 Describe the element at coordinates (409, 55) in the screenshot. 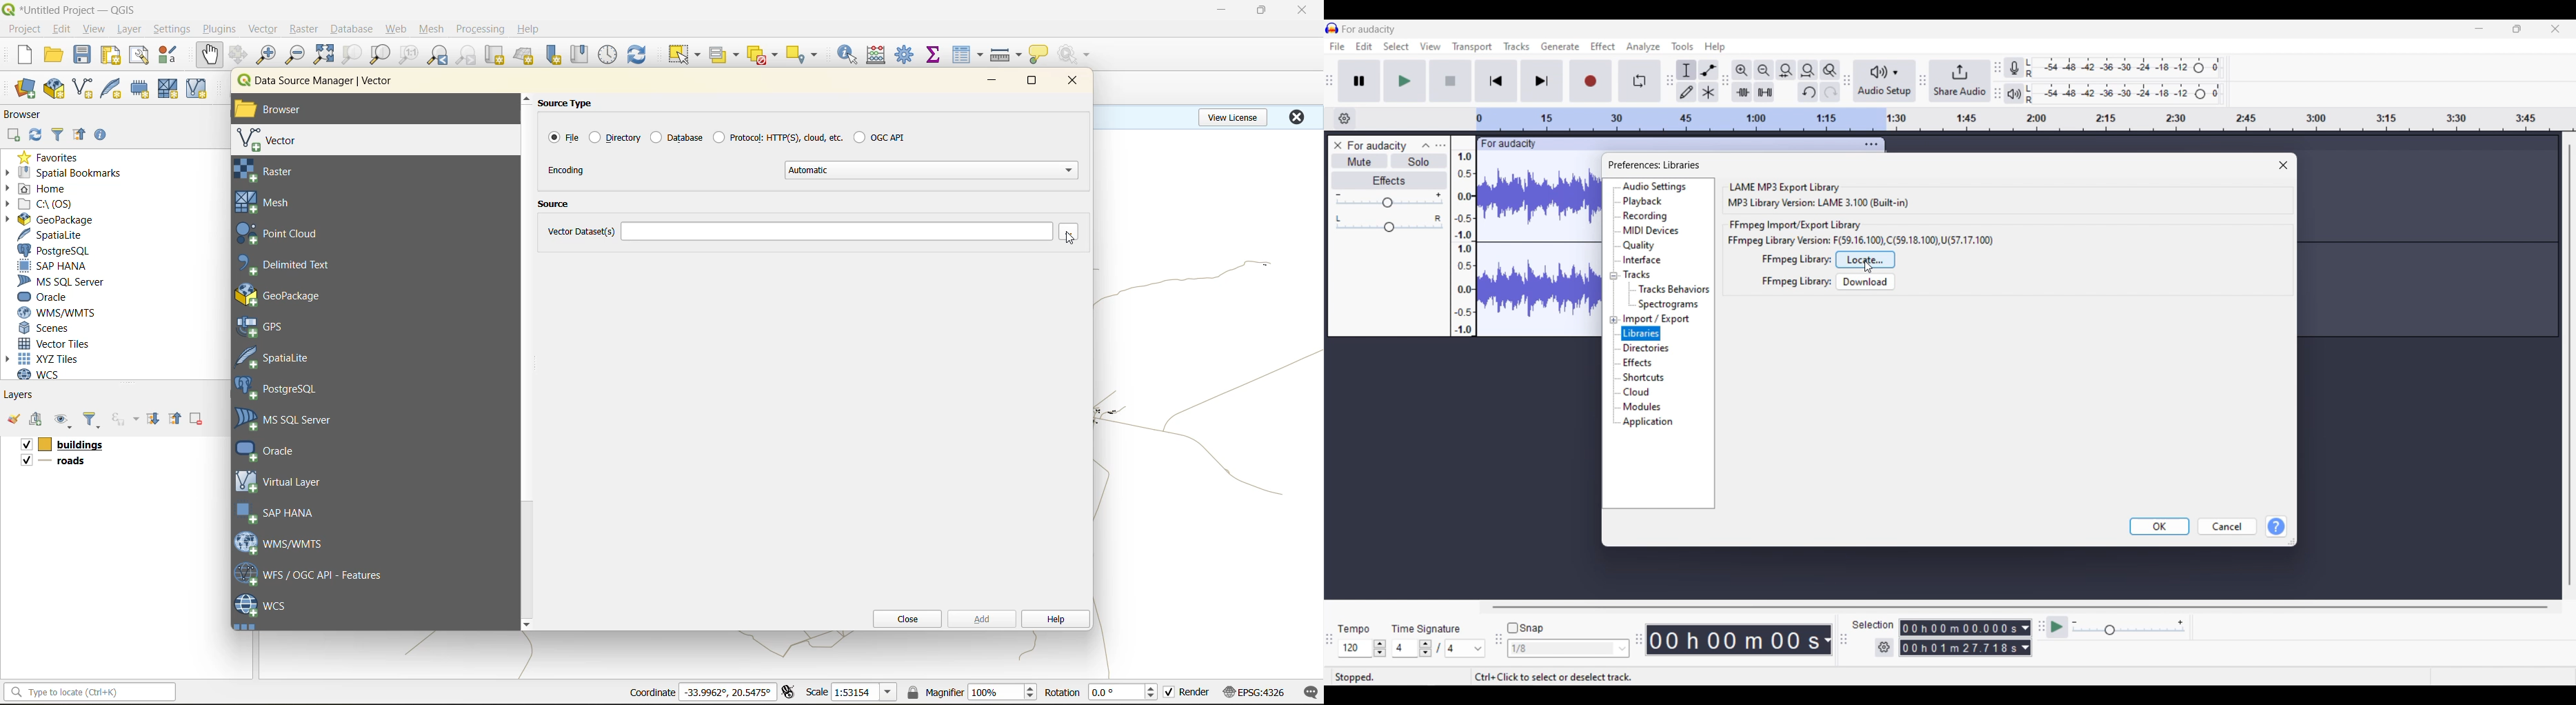

I see `zoom native` at that location.